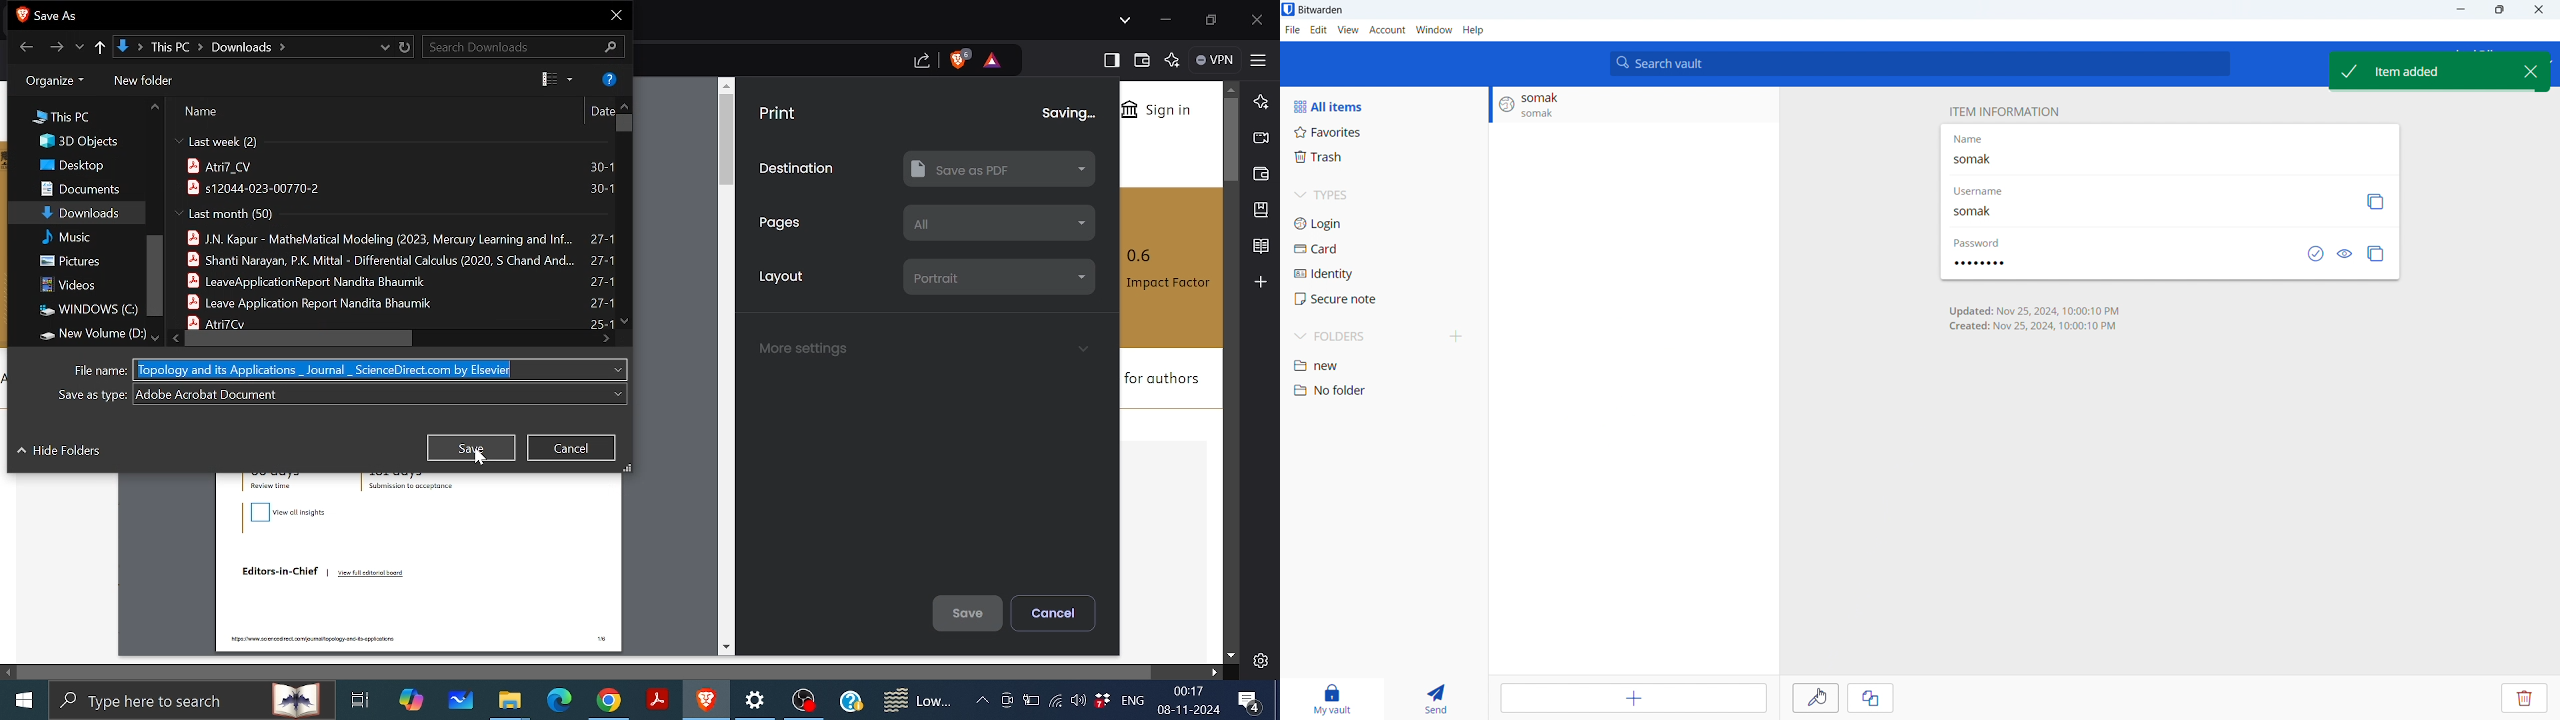 The image size is (2576, 728). I want to click on Show hidden icons, so click(982, 700).